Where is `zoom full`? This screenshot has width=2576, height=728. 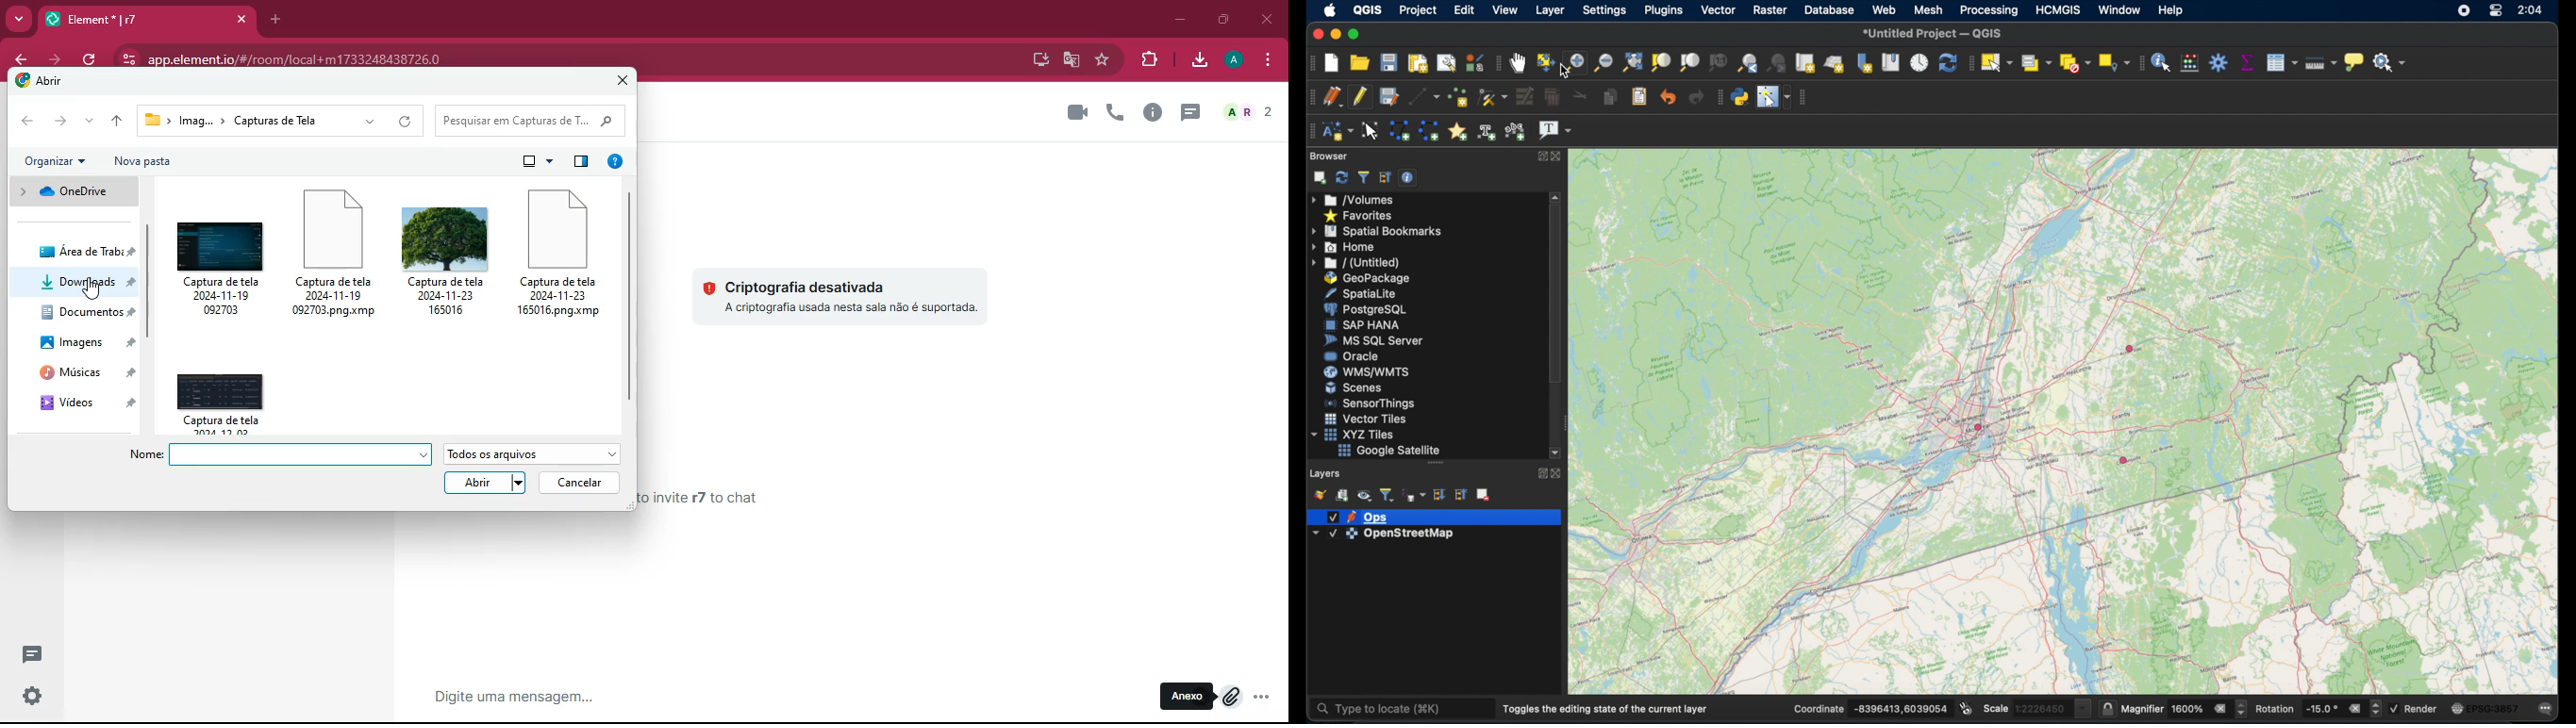 zoom full is located at coordinates (1632, 64).